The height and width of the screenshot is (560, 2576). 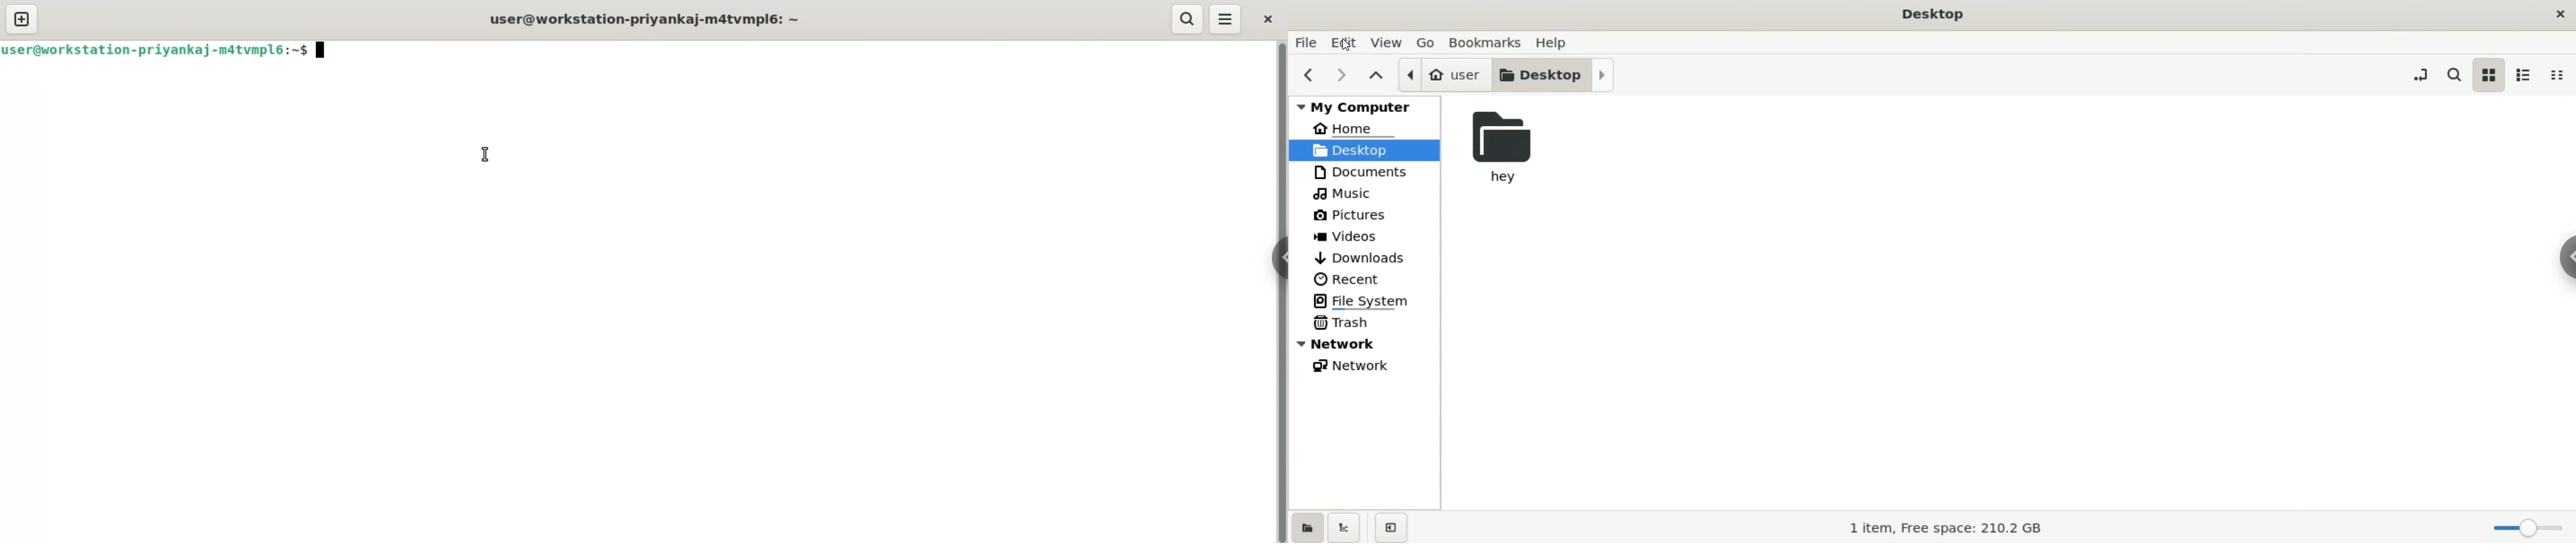 What do you see at coordinates (1368, 150) in the screenshot?
I see `desktop` at bounding box center [1368, 150].